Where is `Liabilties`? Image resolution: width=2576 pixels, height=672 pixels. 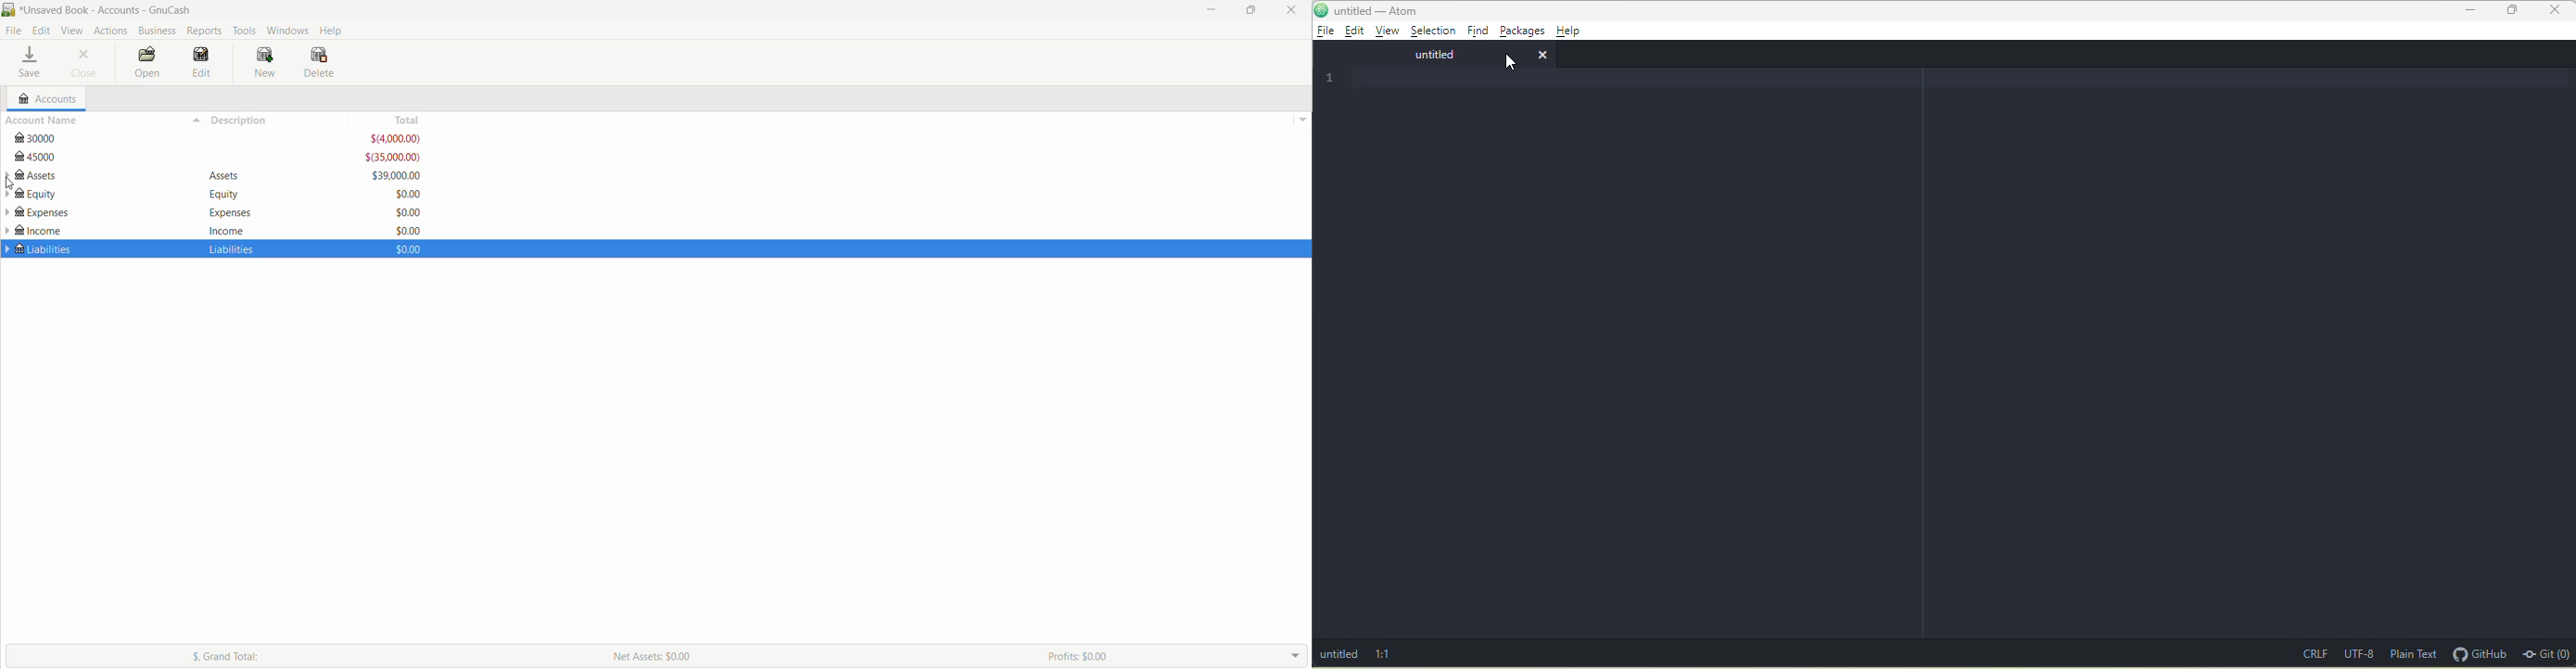 Liabilties is located at coordinates (237, 250).